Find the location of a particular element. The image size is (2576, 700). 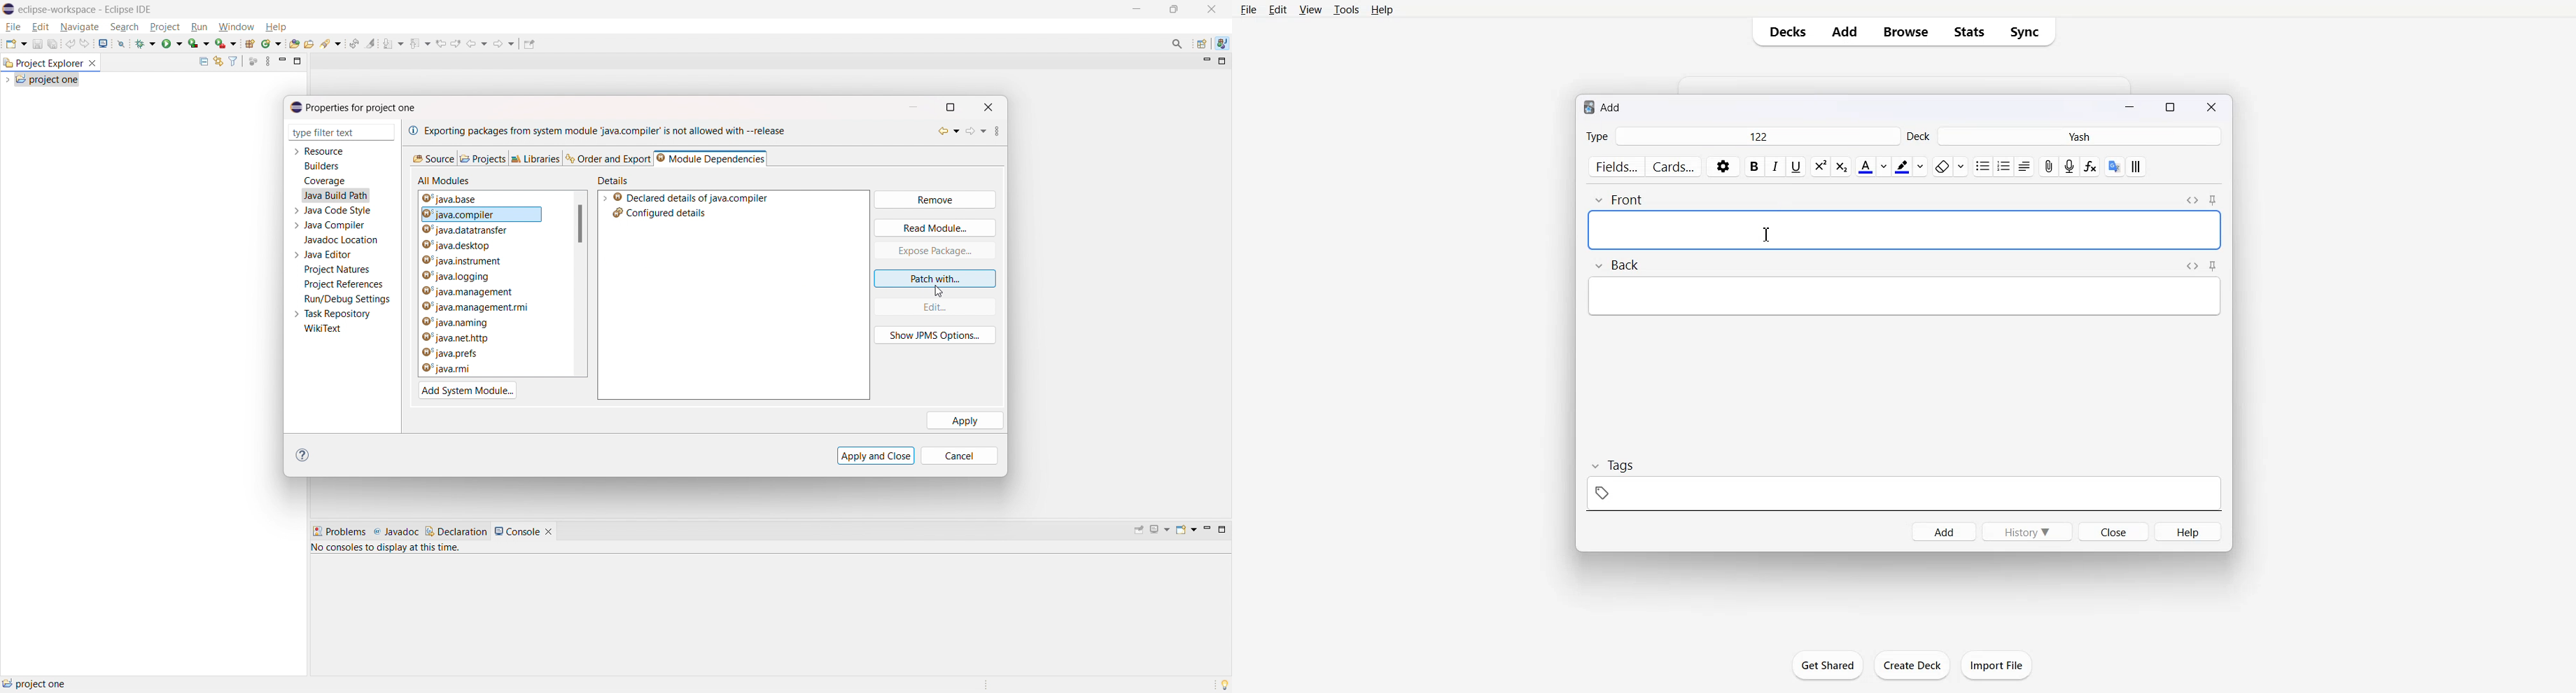

Translate google is located at coordinates (2113, 166).